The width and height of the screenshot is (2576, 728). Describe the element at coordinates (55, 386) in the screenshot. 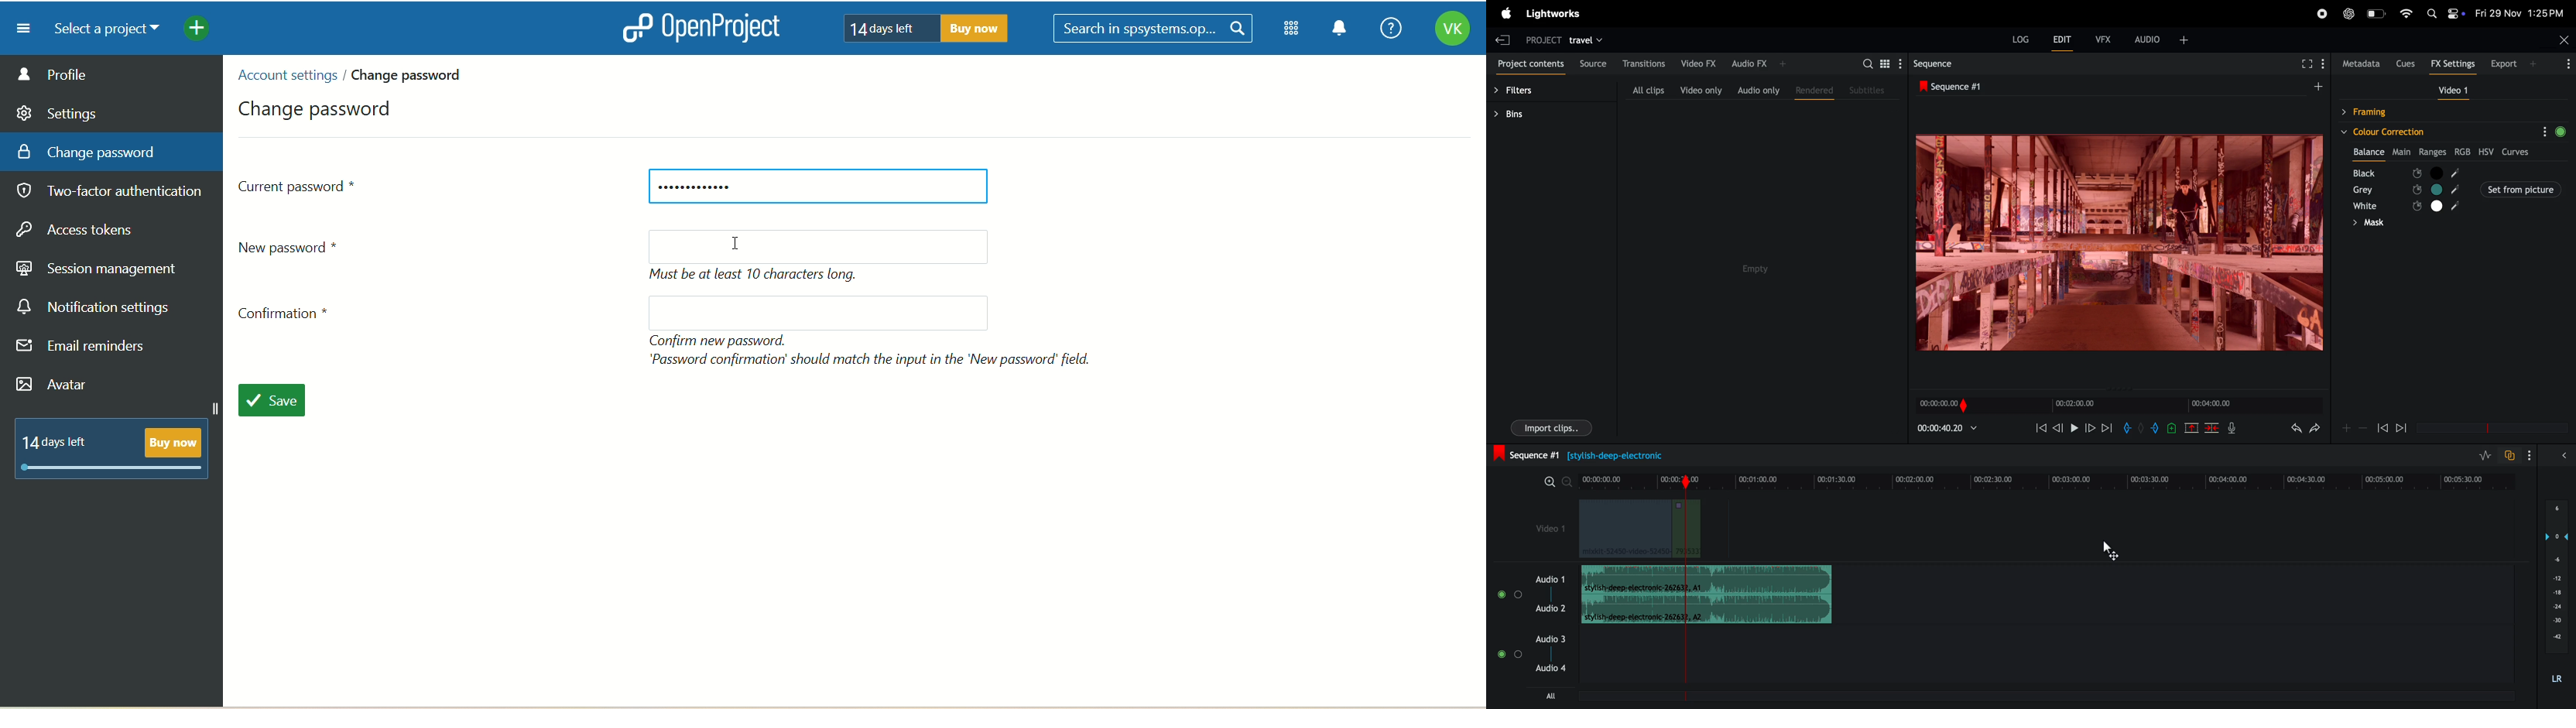

I see `avatar` at that location.